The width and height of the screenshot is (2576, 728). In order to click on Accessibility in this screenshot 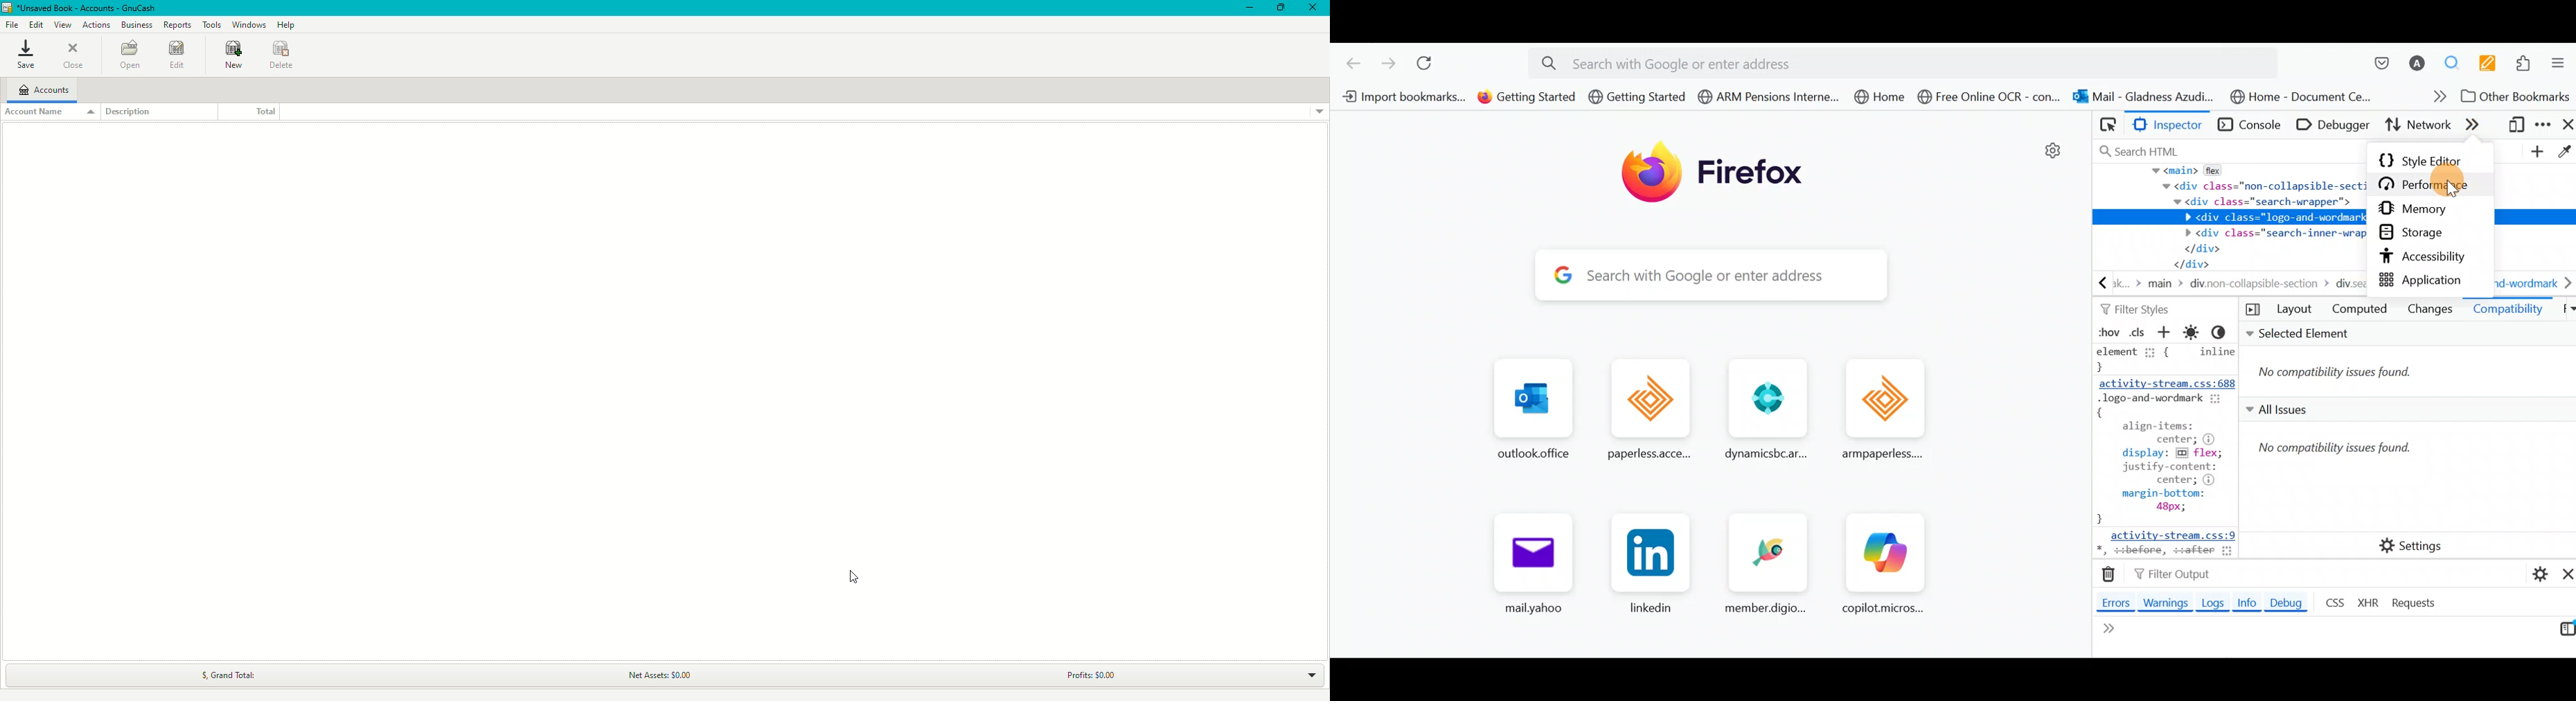, I will do `click(2431, 258)`.